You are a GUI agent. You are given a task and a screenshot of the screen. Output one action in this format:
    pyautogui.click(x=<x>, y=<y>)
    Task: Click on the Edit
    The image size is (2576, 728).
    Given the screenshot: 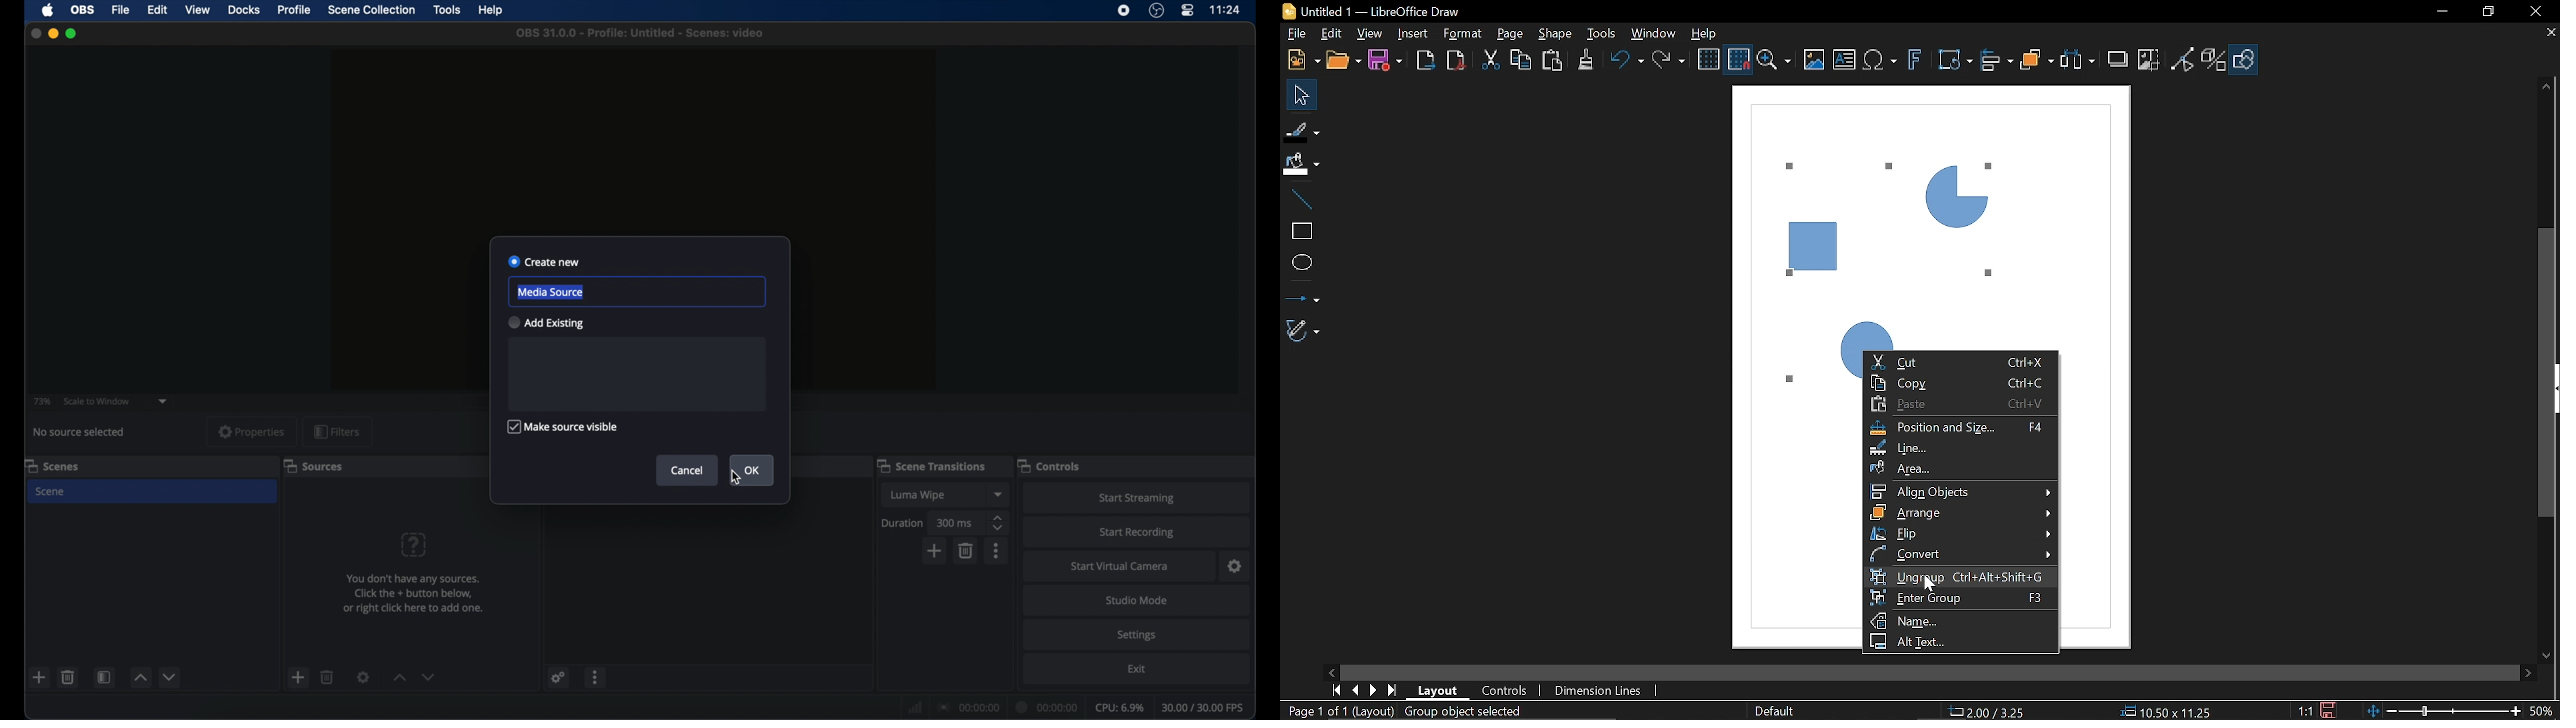 What is the action you would take?
    pyautogui.click(x=1330, y=33)
    